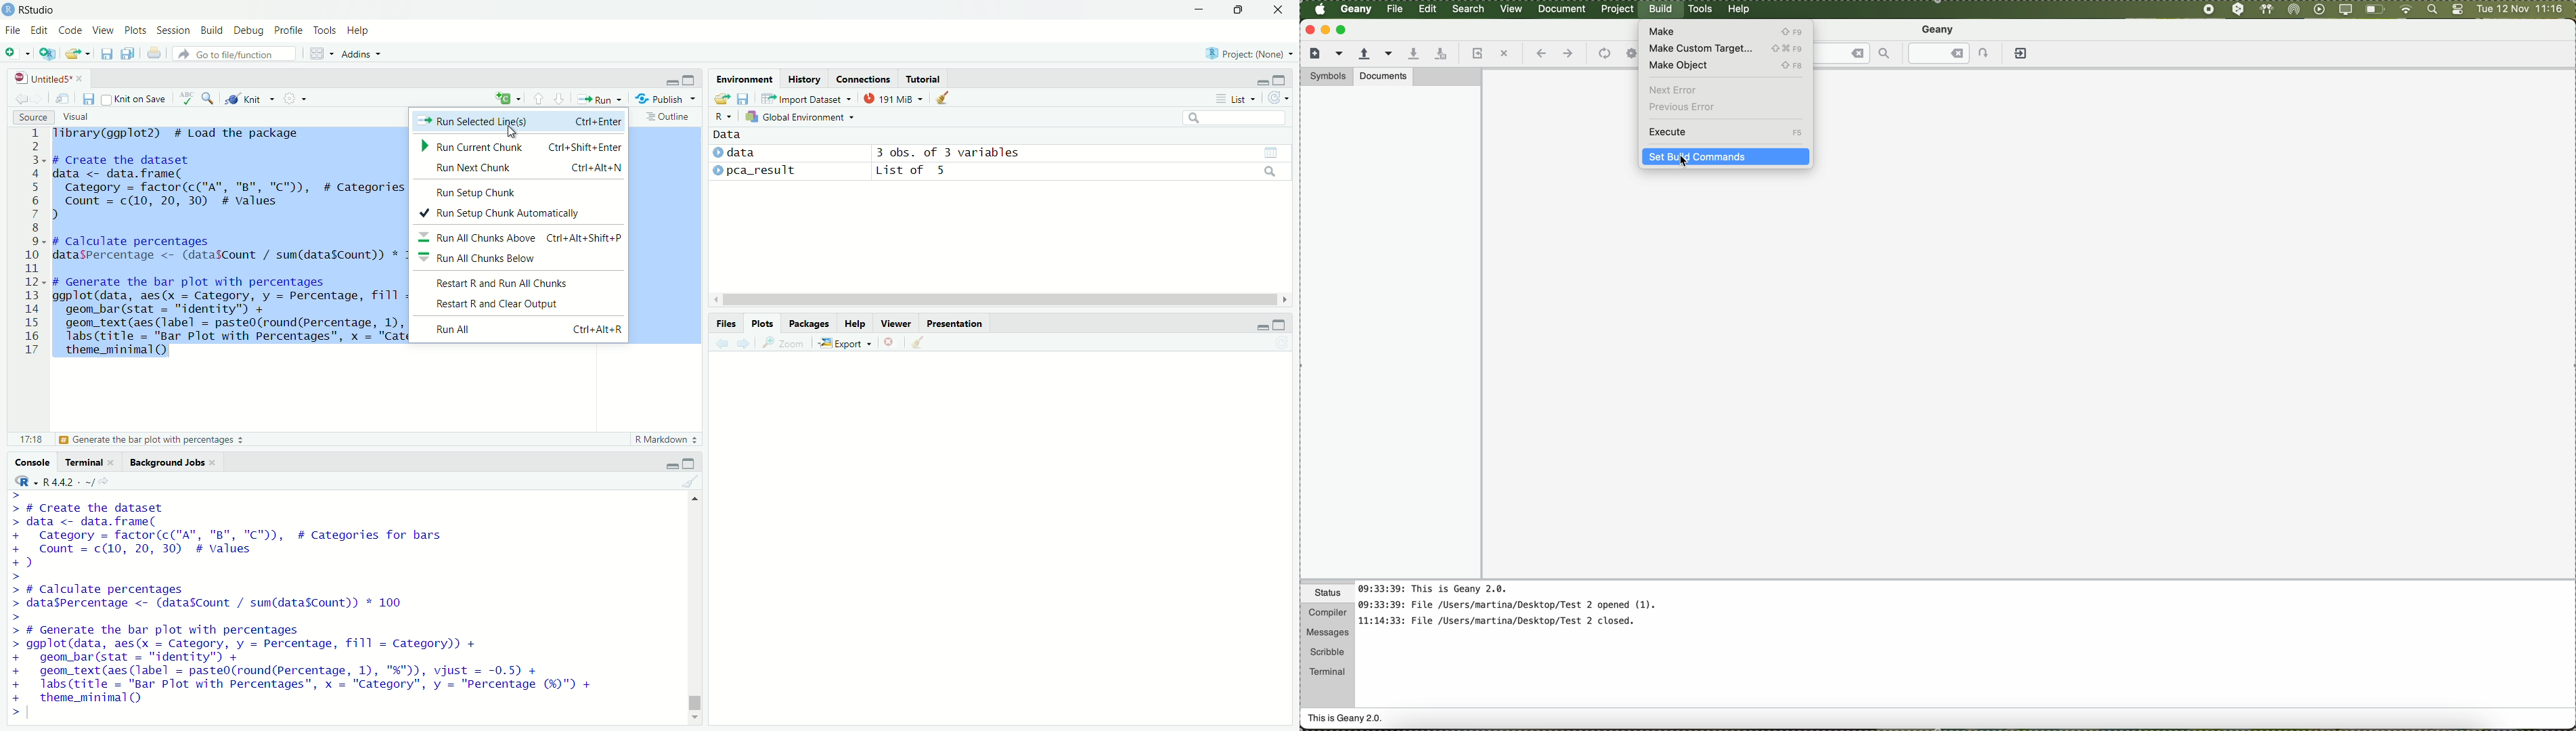 The image size is (2576, 756). What do you see at coordinates (863, 79) in the screenshot?
I see `connections` at bounding box center [863, 79].